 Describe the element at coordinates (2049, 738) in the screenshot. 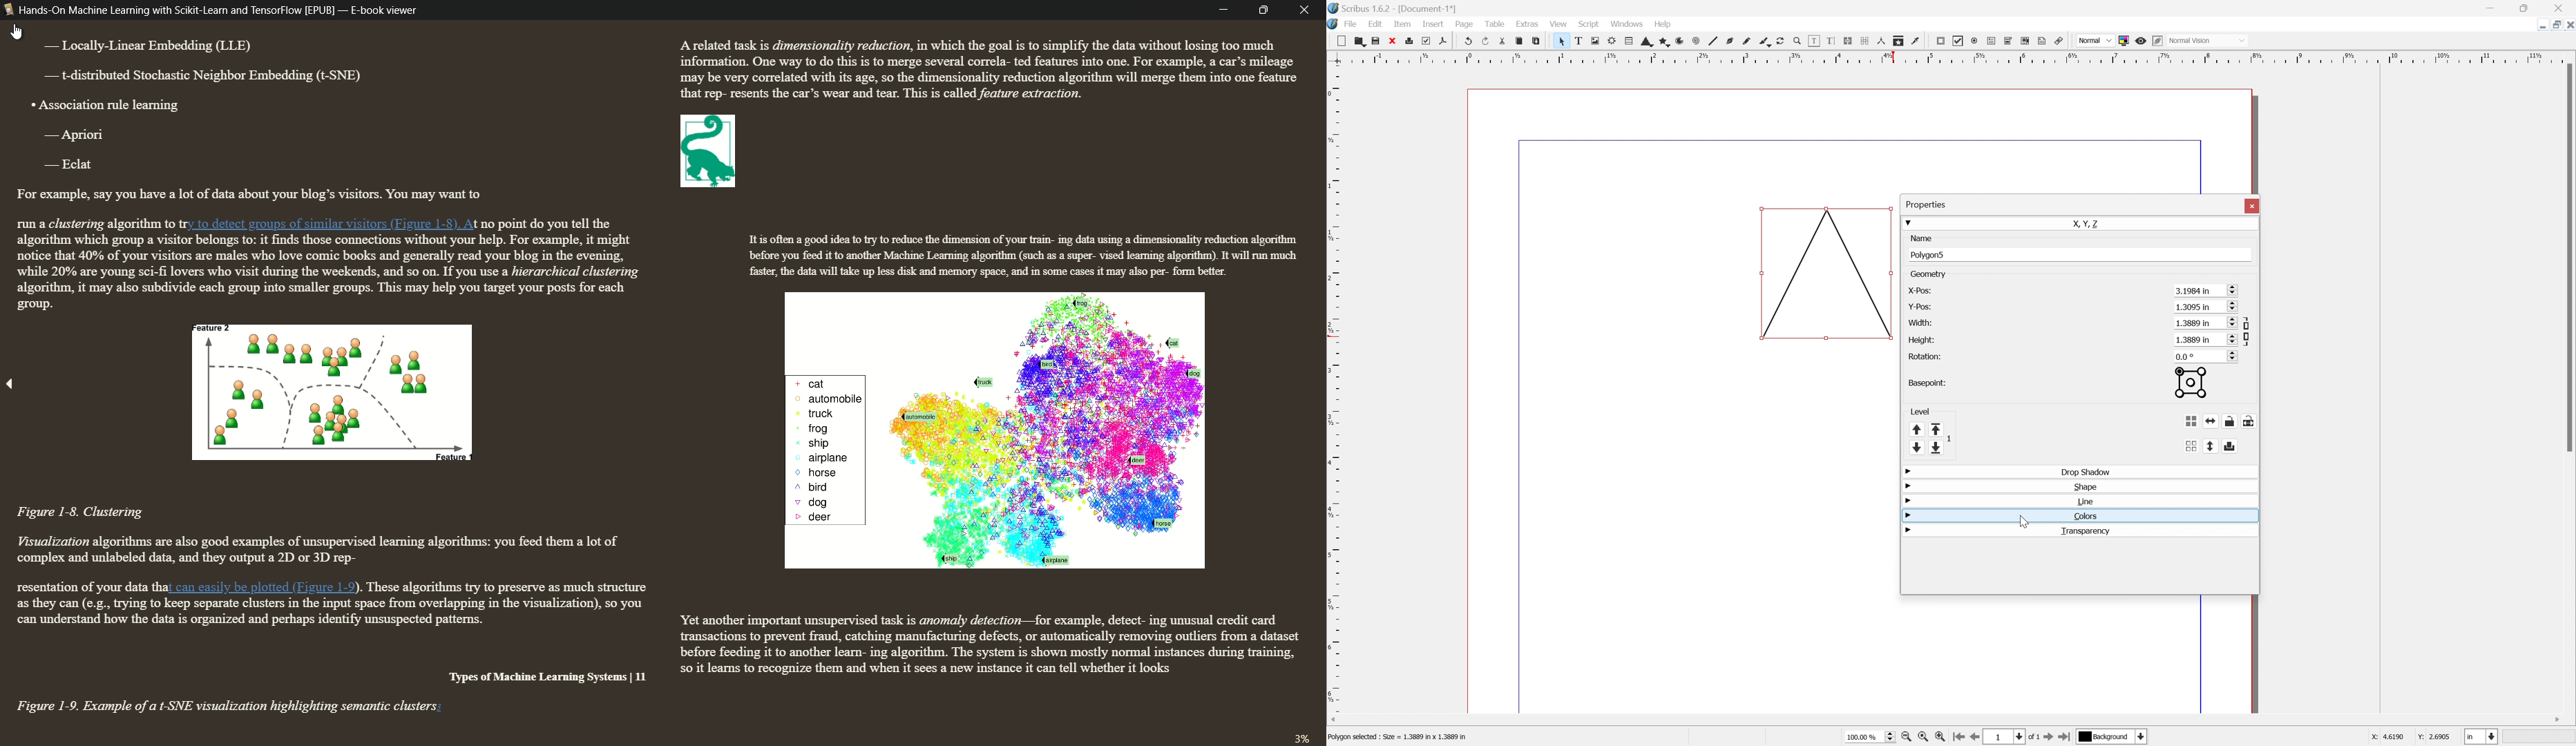

I see `Go to next page` at that location.